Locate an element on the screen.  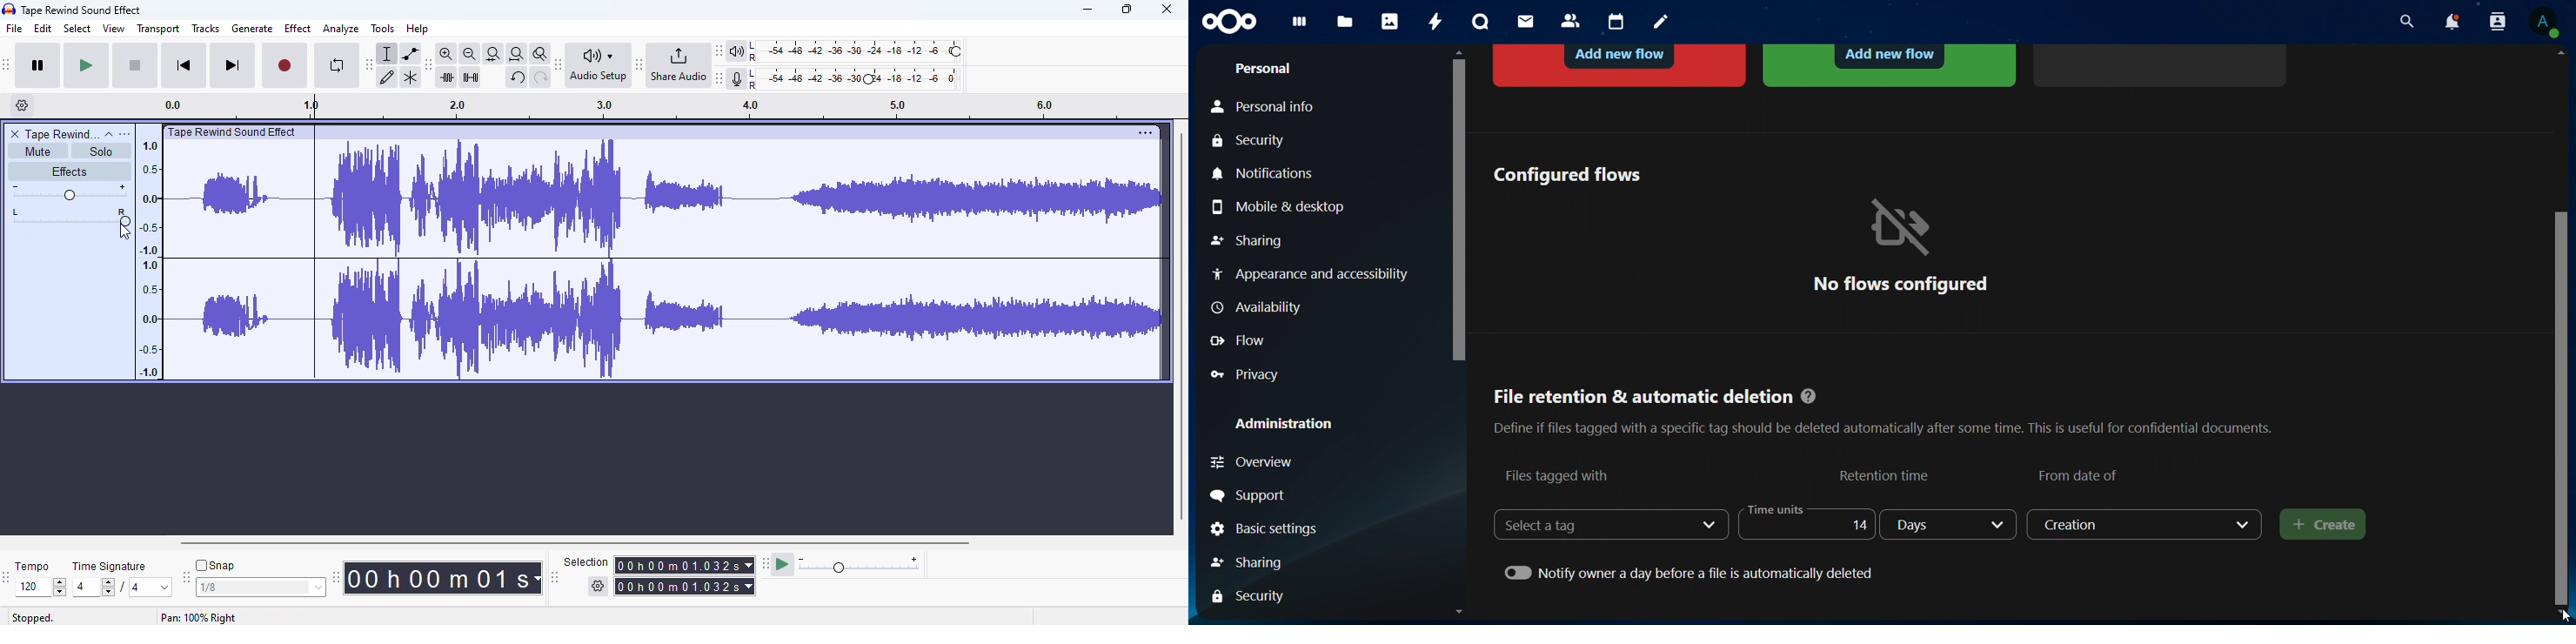
stop is located at coordinates (135, 66).